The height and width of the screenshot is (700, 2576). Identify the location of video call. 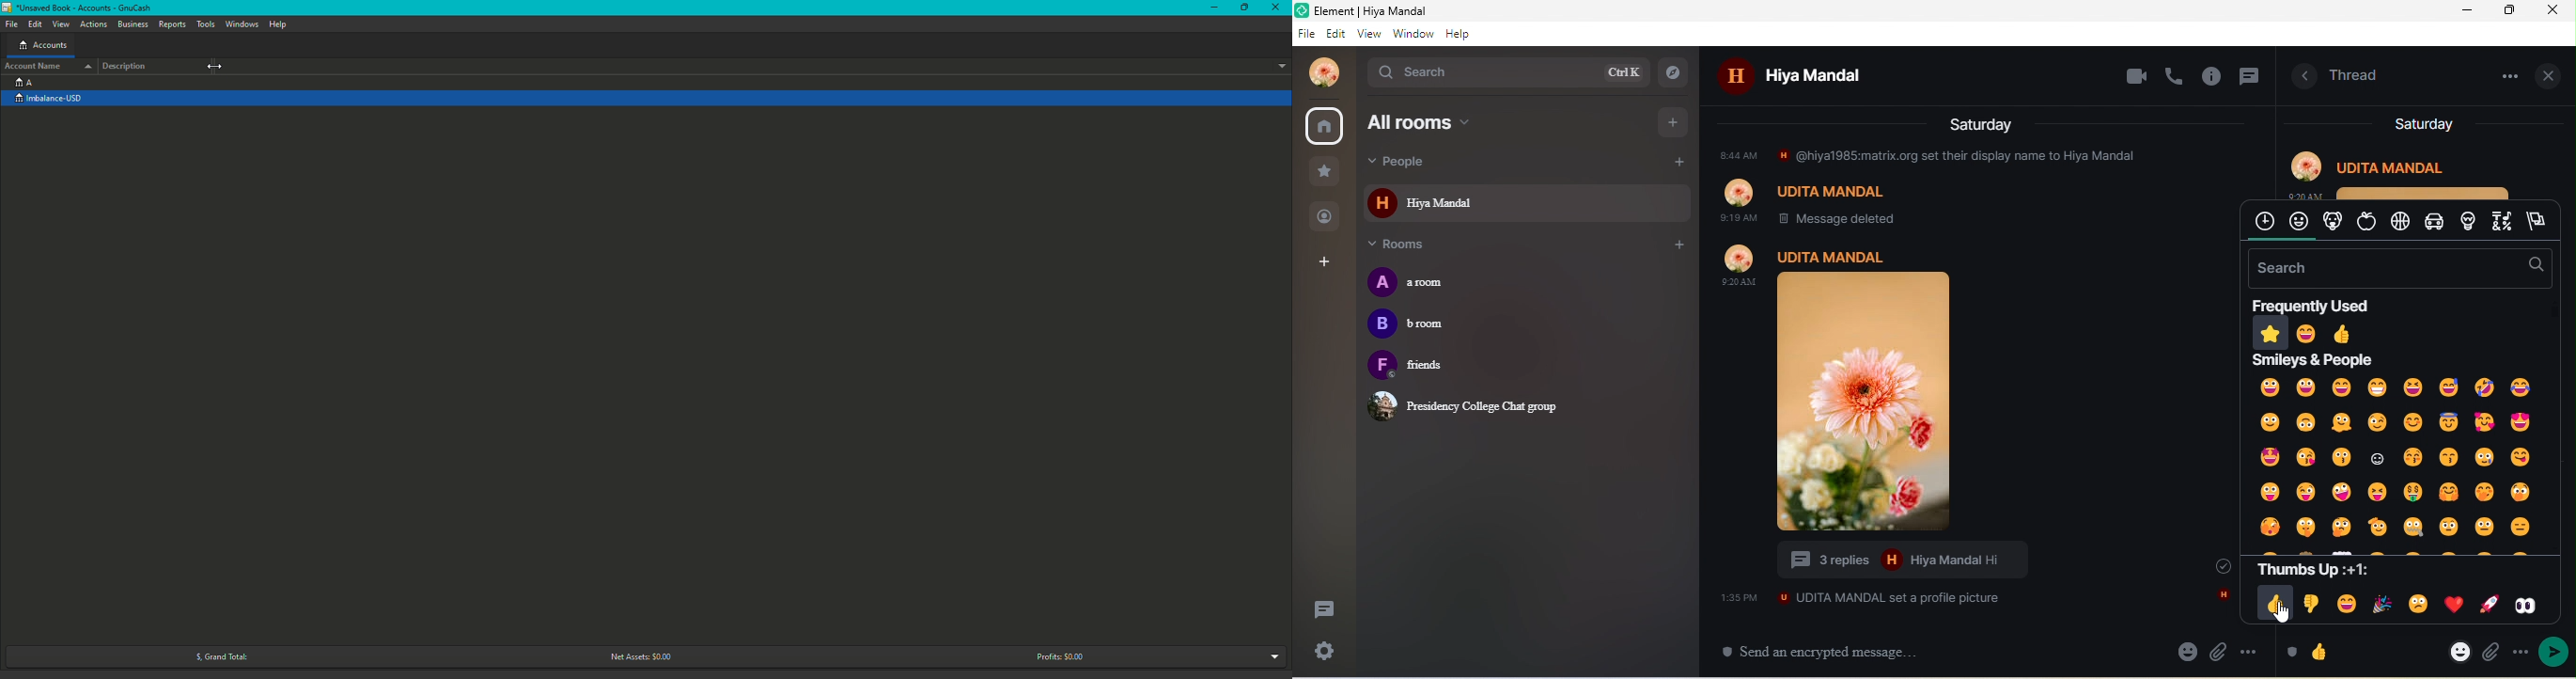
(2135, 77).